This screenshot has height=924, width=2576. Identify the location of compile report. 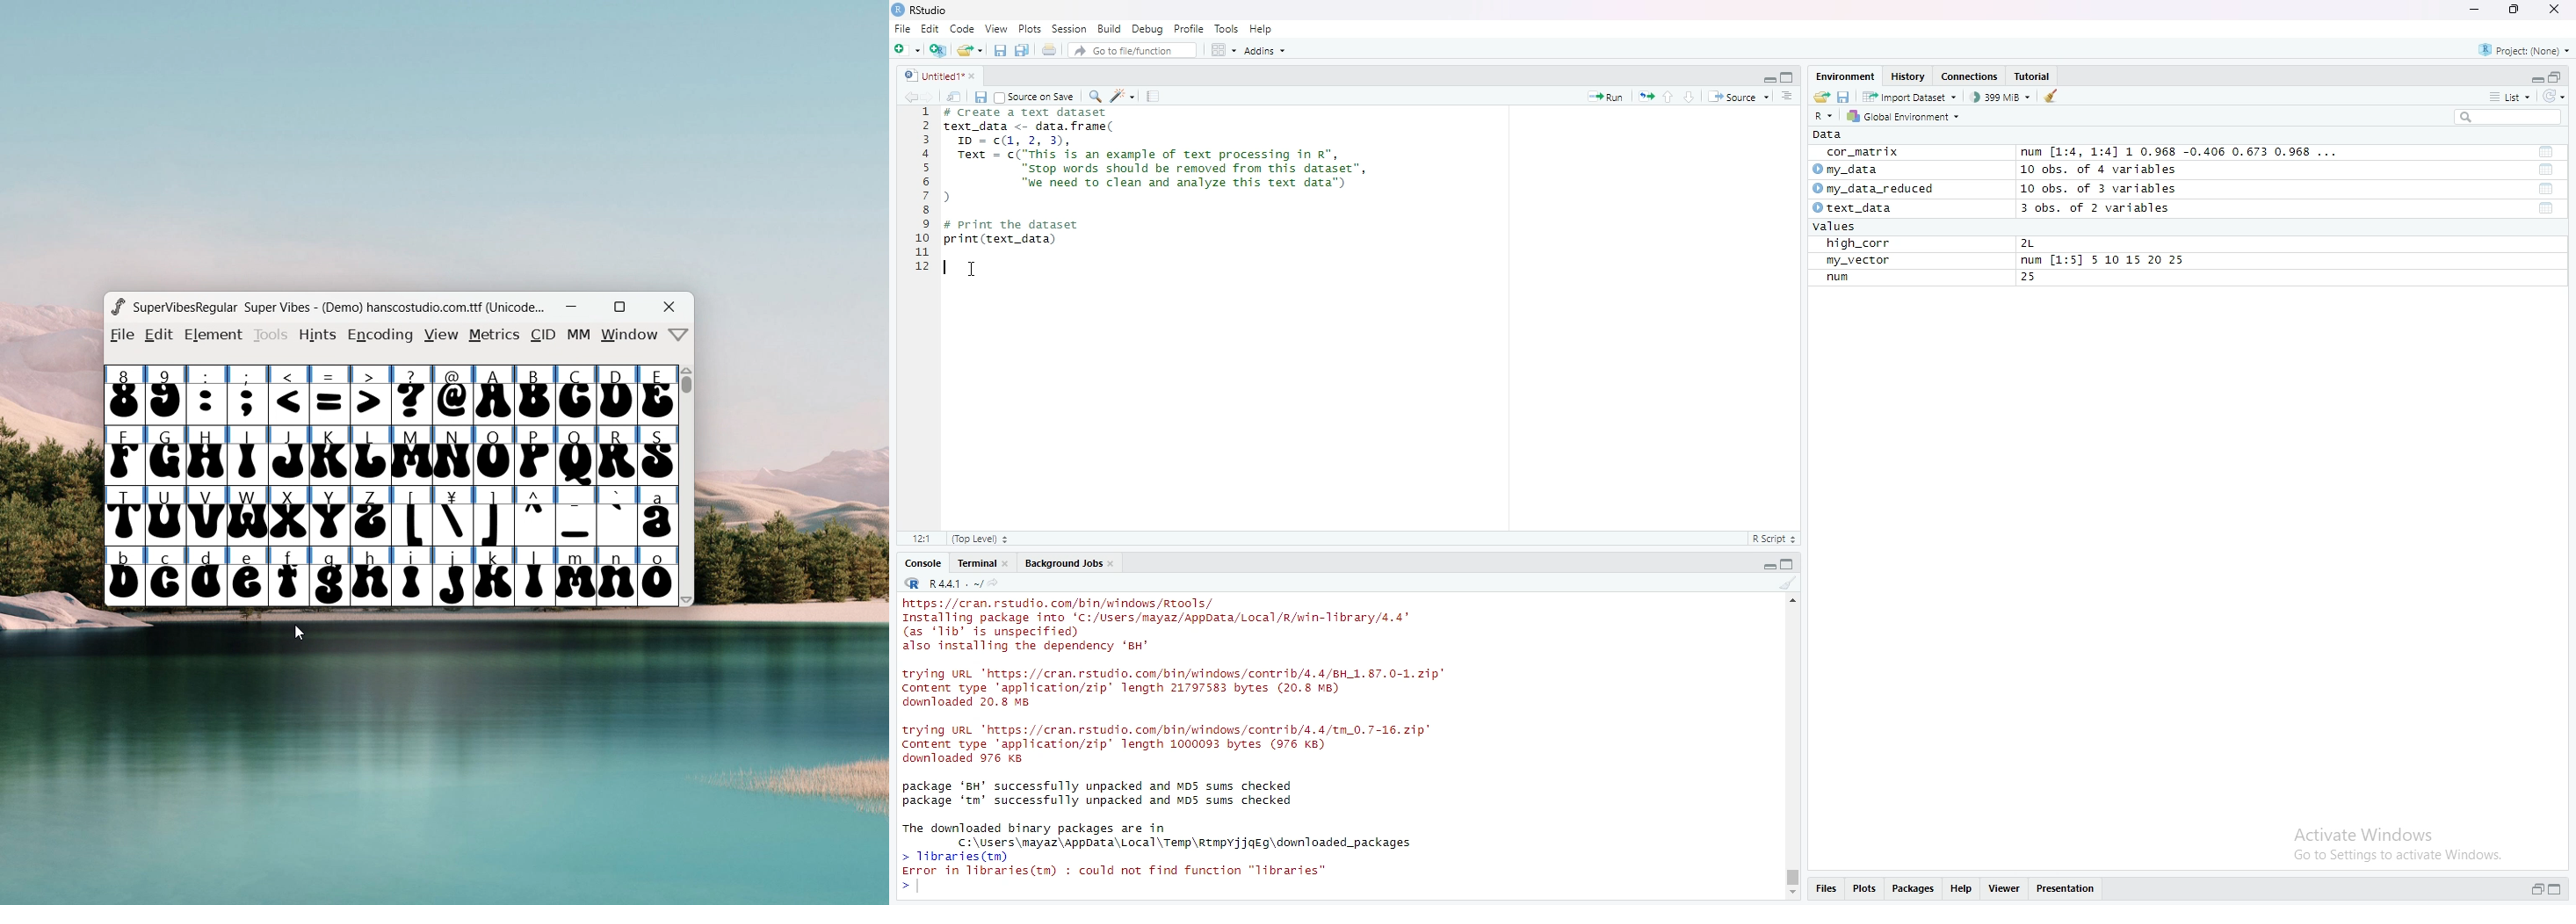
(1155, 95).